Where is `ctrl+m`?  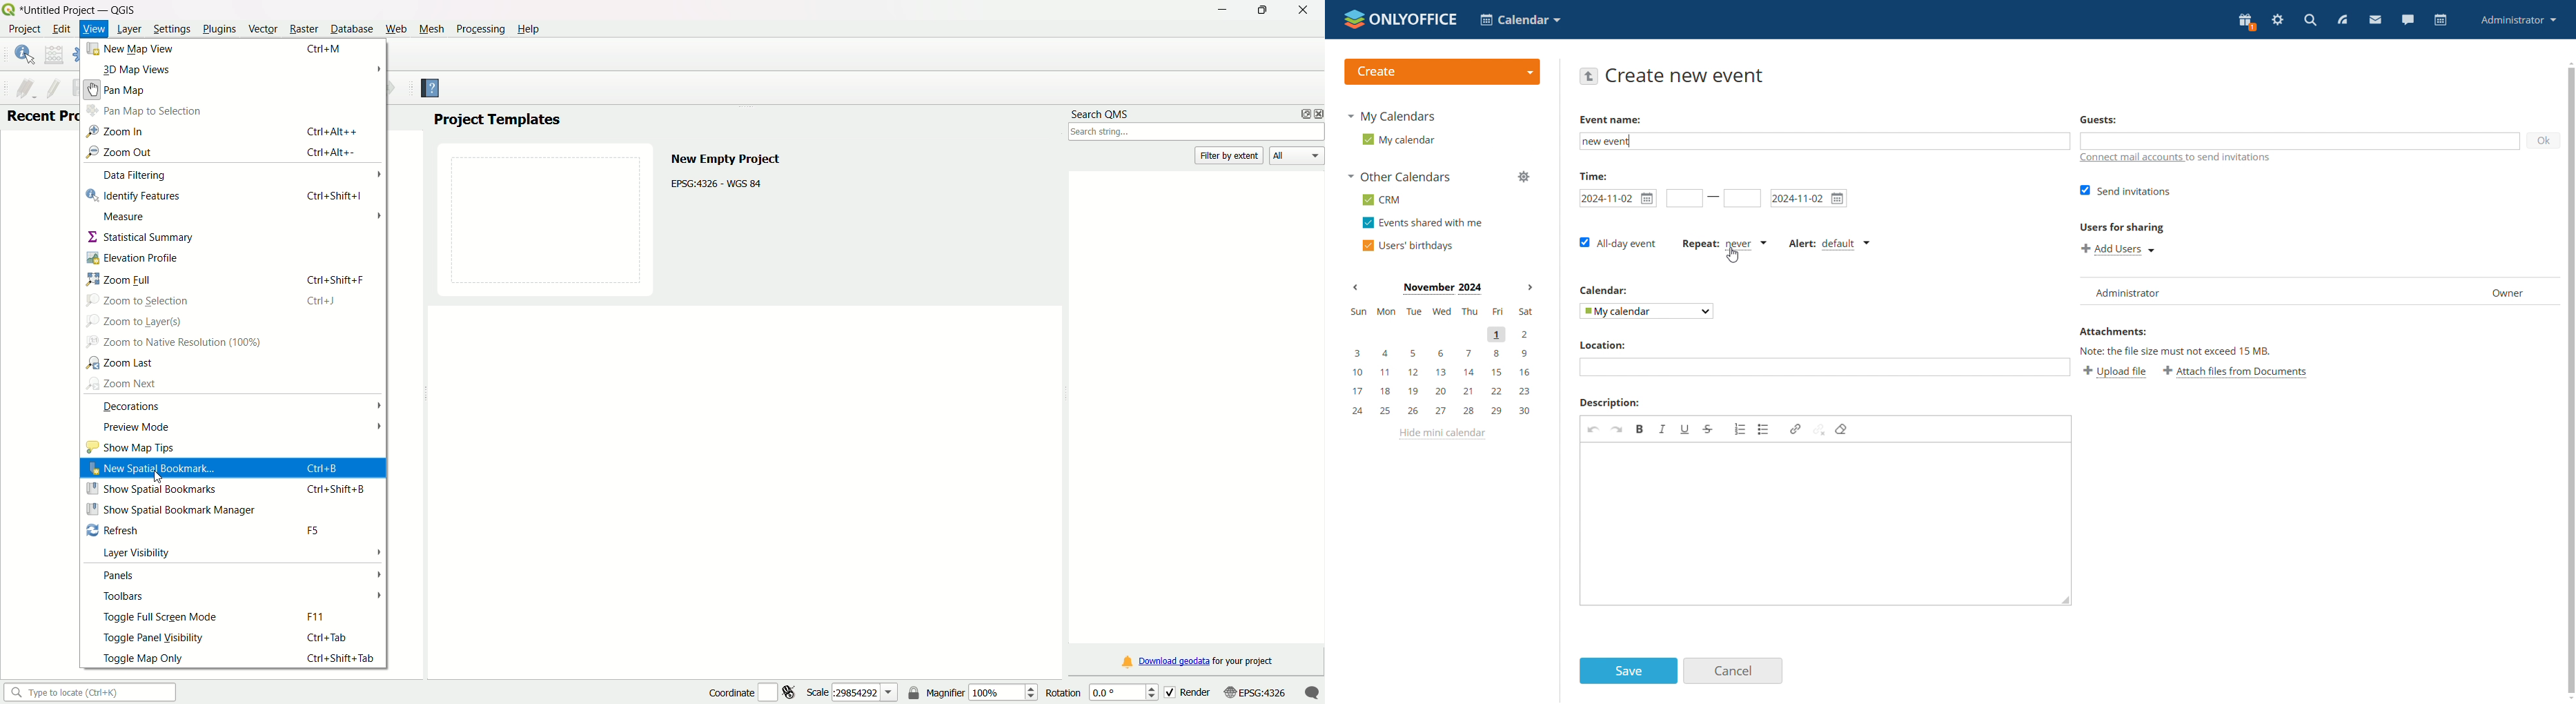
ctrl+m is located at coordinates (326, 47).